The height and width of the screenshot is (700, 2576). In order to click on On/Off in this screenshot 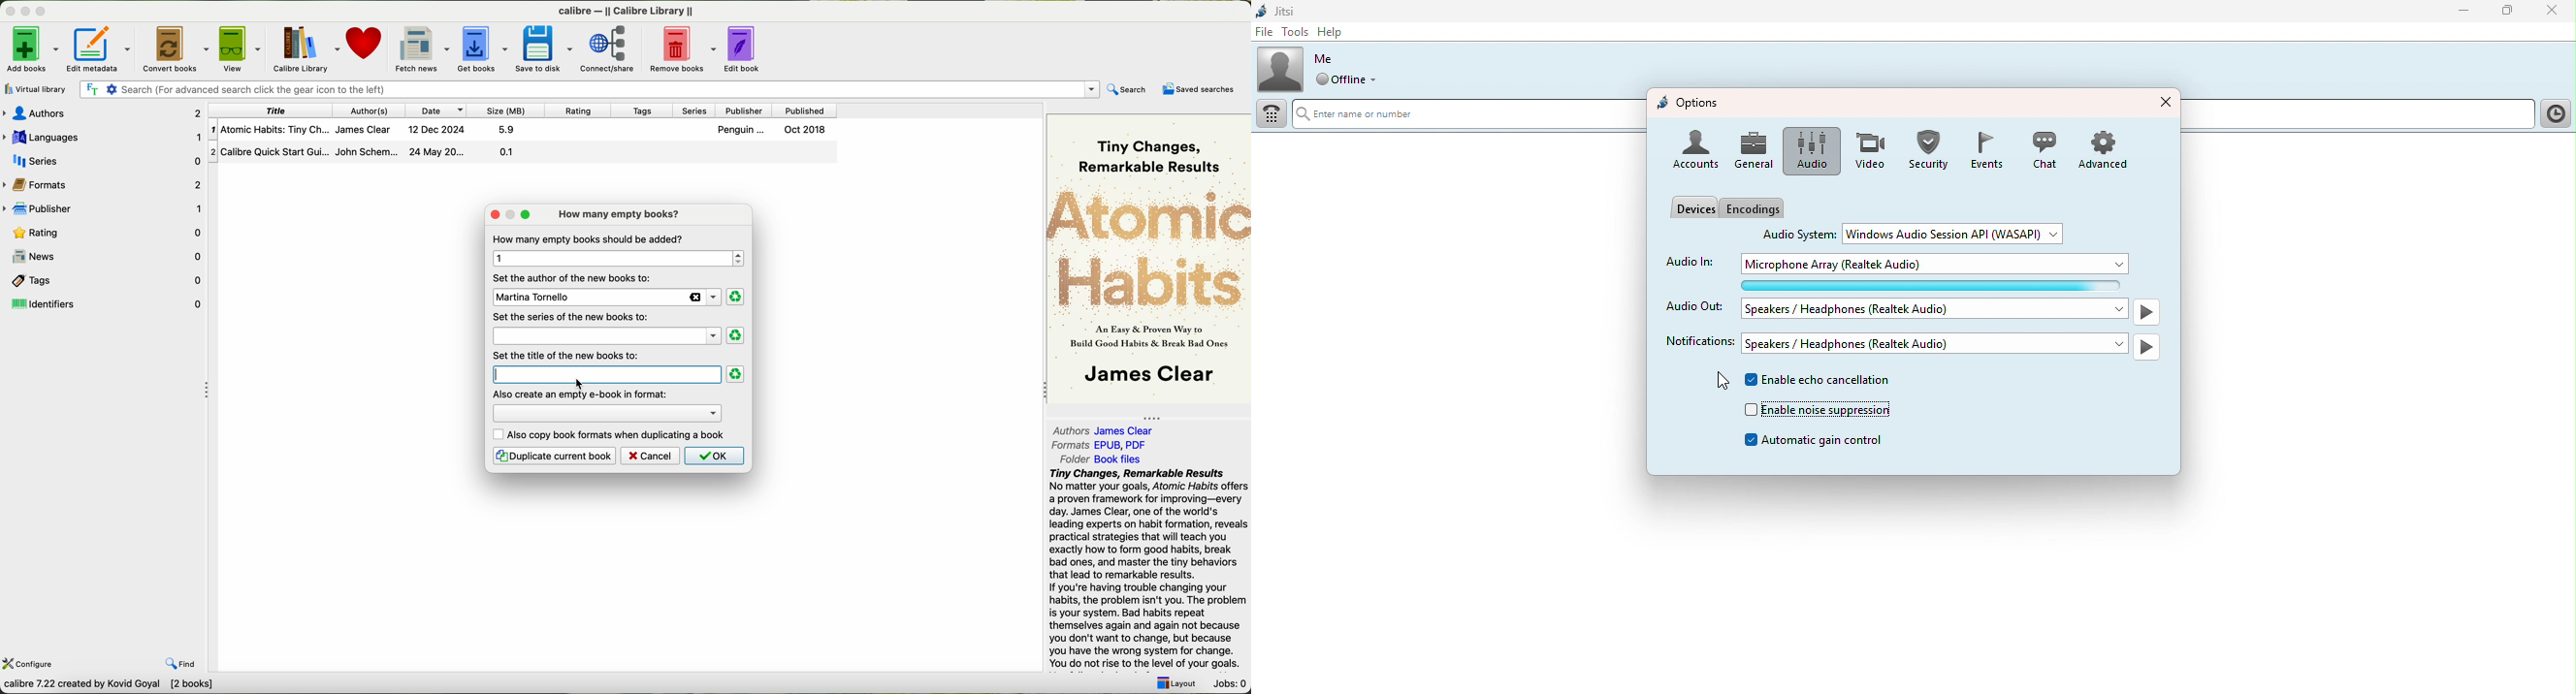, I will do `click(2148, 347)`.